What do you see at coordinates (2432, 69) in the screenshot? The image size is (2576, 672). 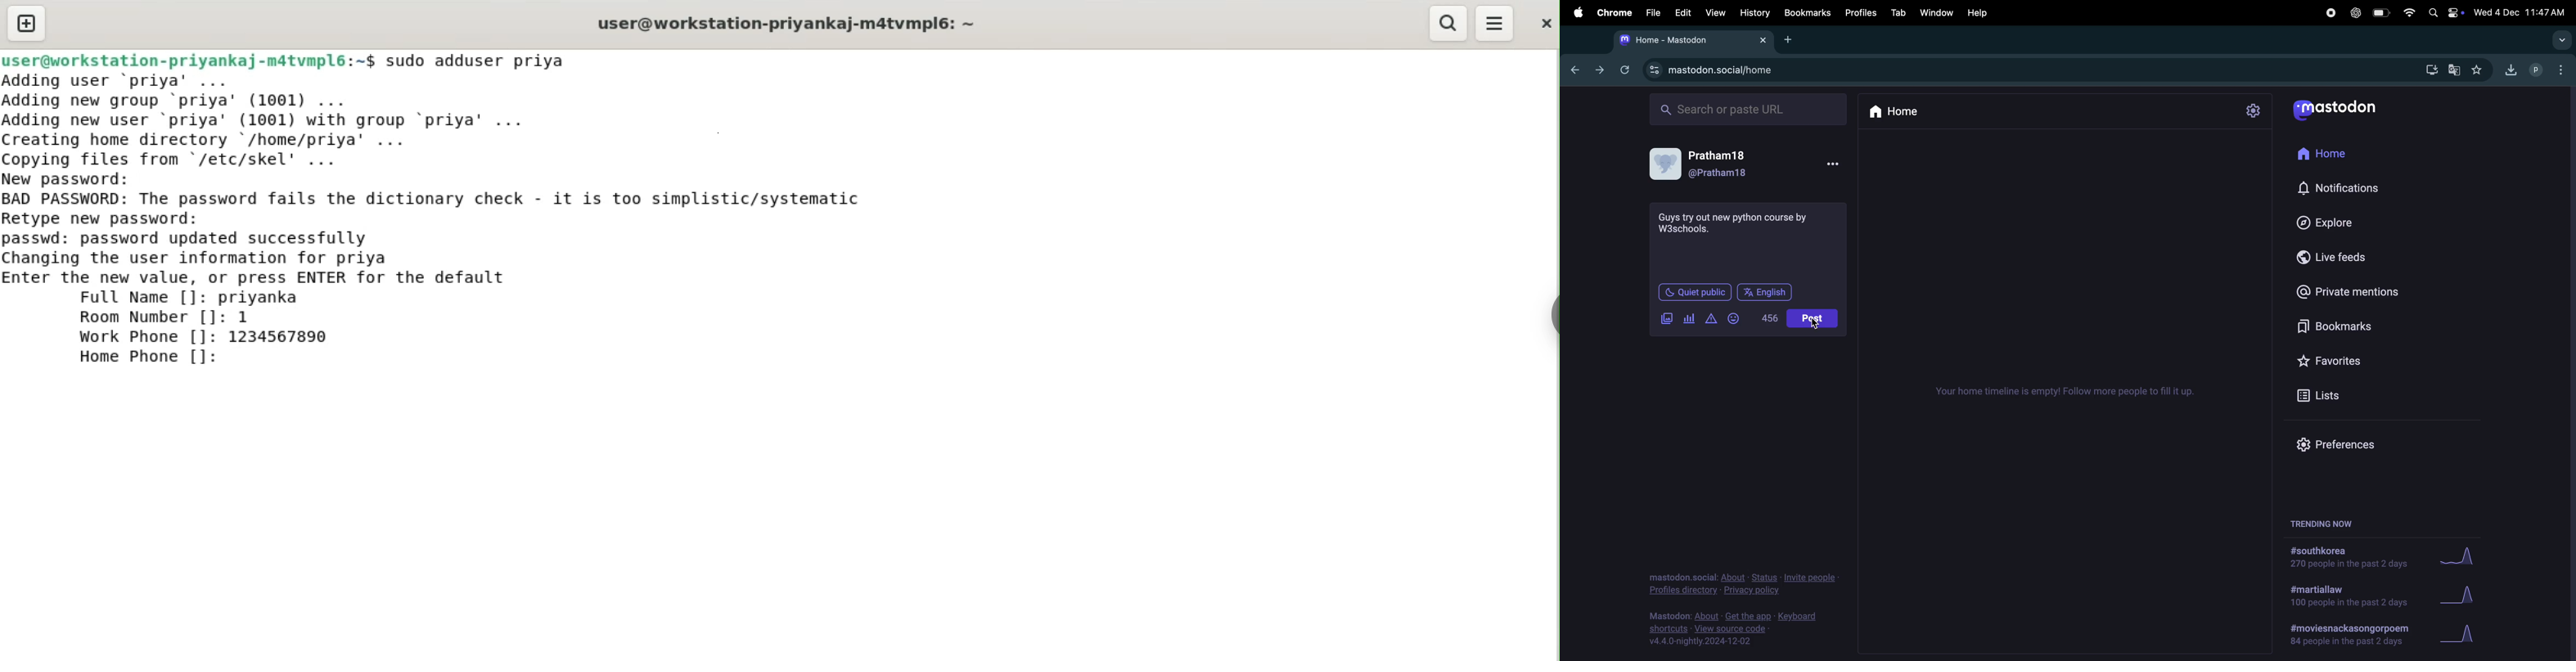 I see `downloads` at bounding box center [2432, 69].